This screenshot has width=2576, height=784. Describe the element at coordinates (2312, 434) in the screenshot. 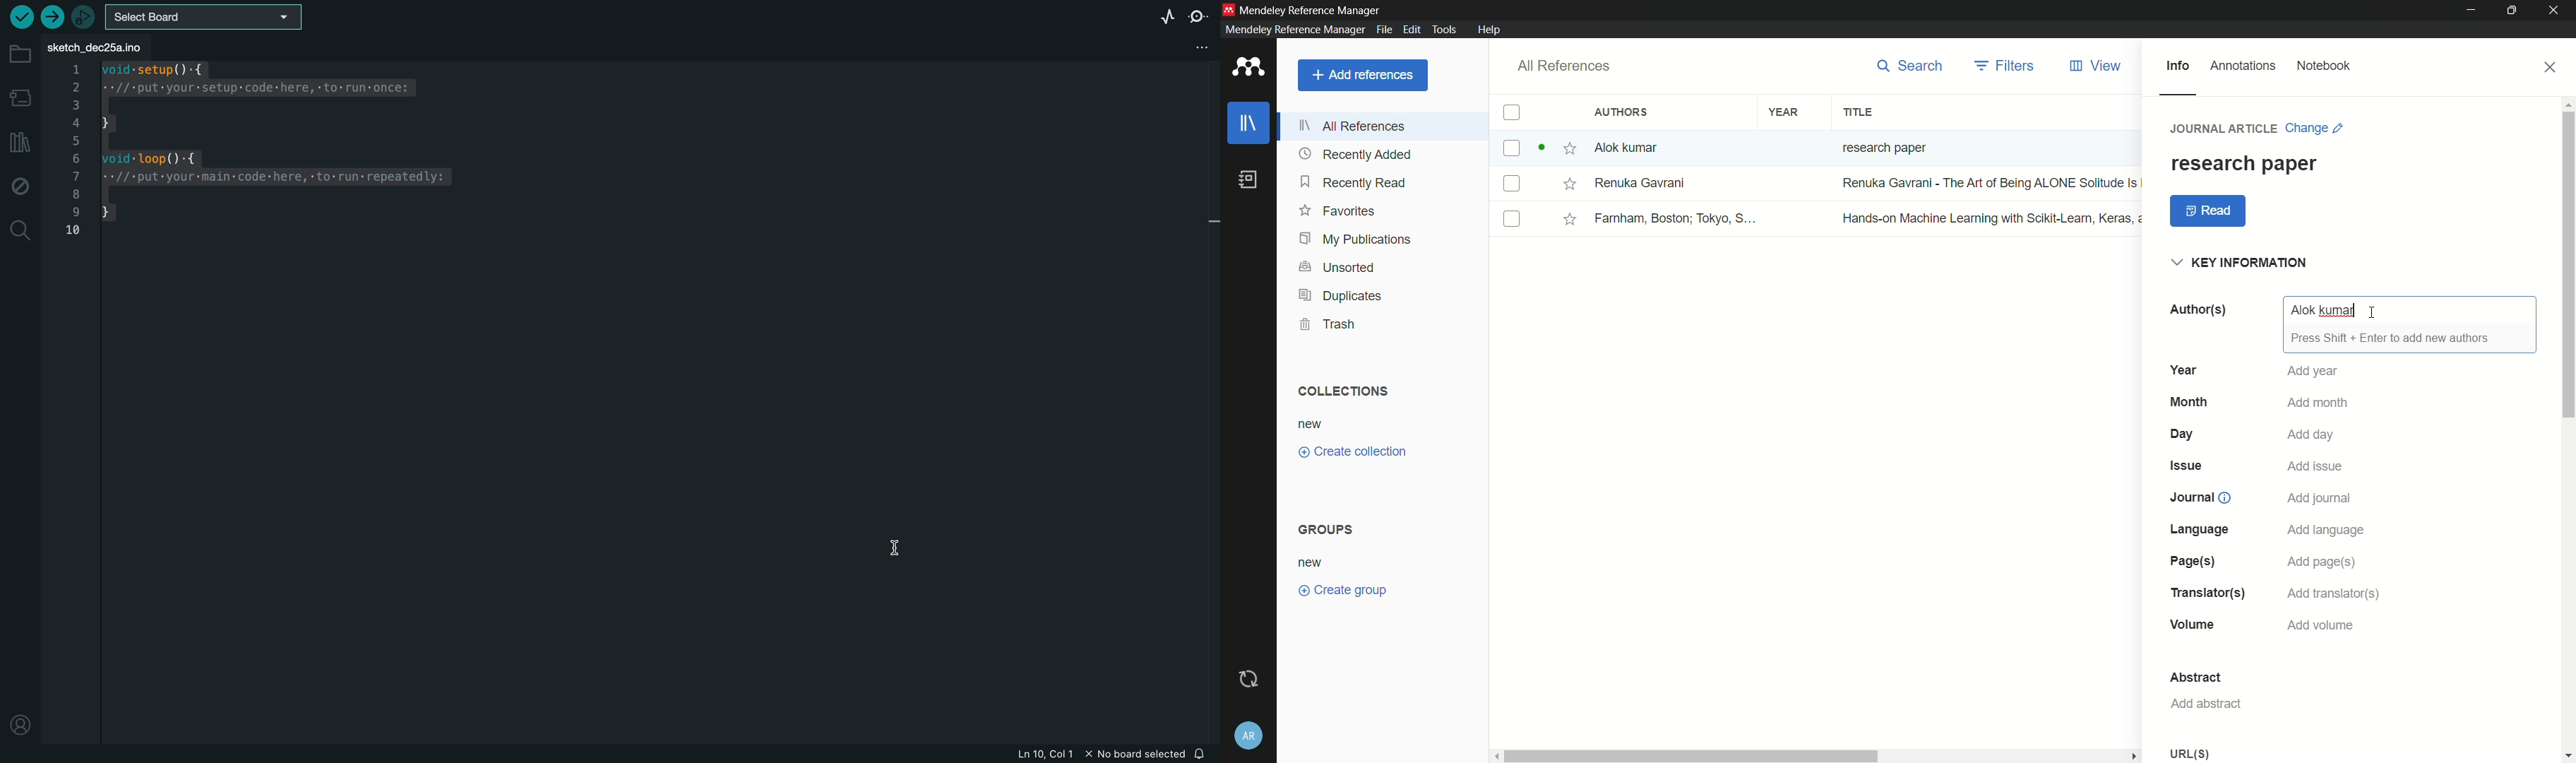

I see `add day` at that location.